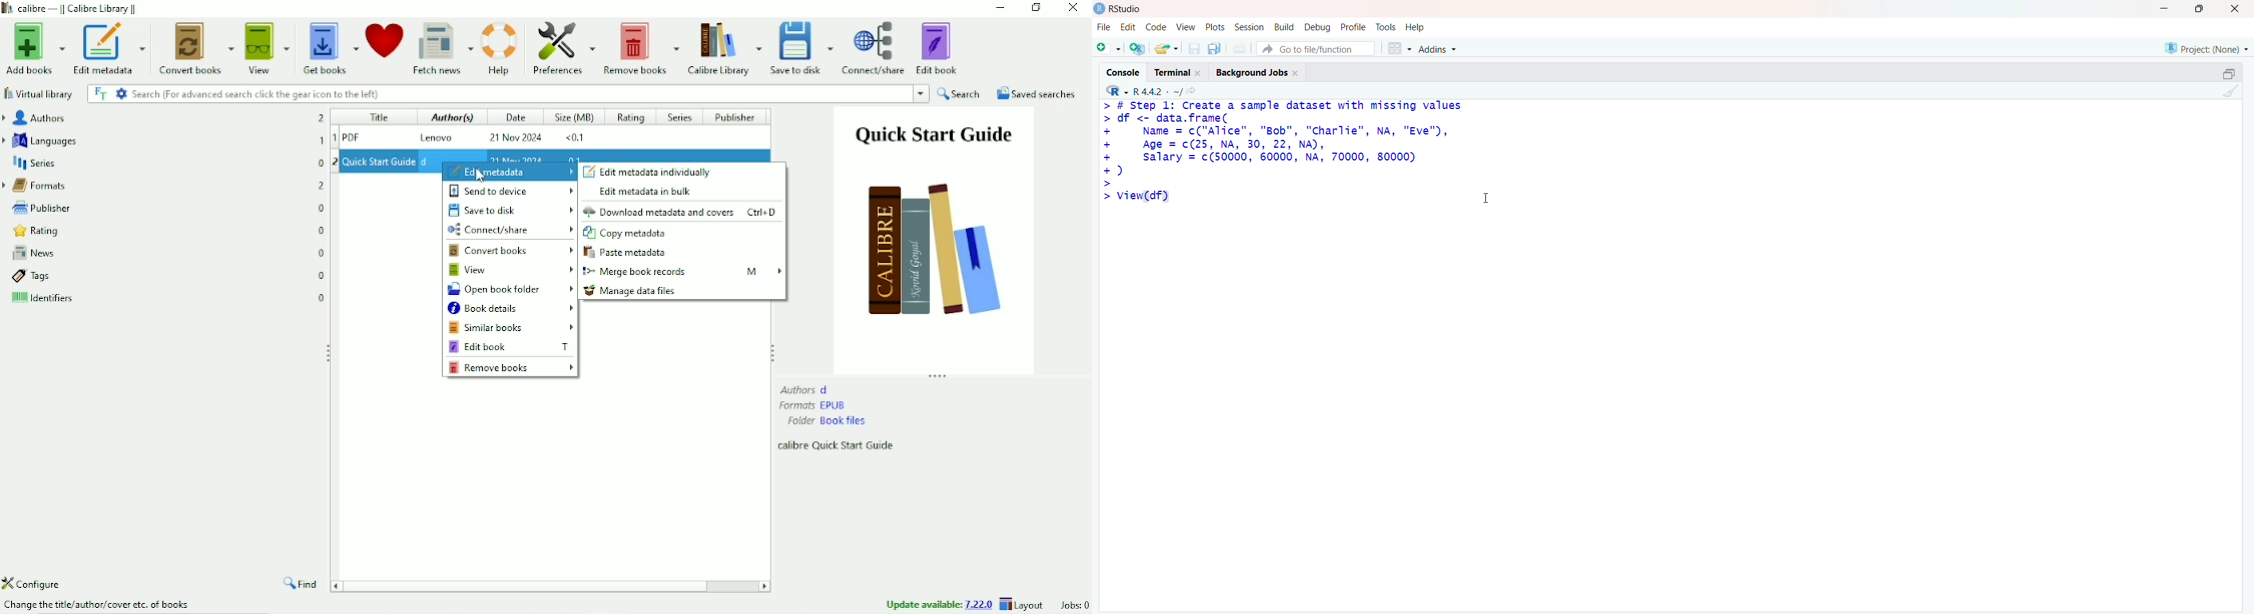 Image resolution: width=2268 pixels, height=616 pixels. What do you see at coordinates (682, 271) in the screenshot?
I see `Merge book records` at bounding box center [682, 271].